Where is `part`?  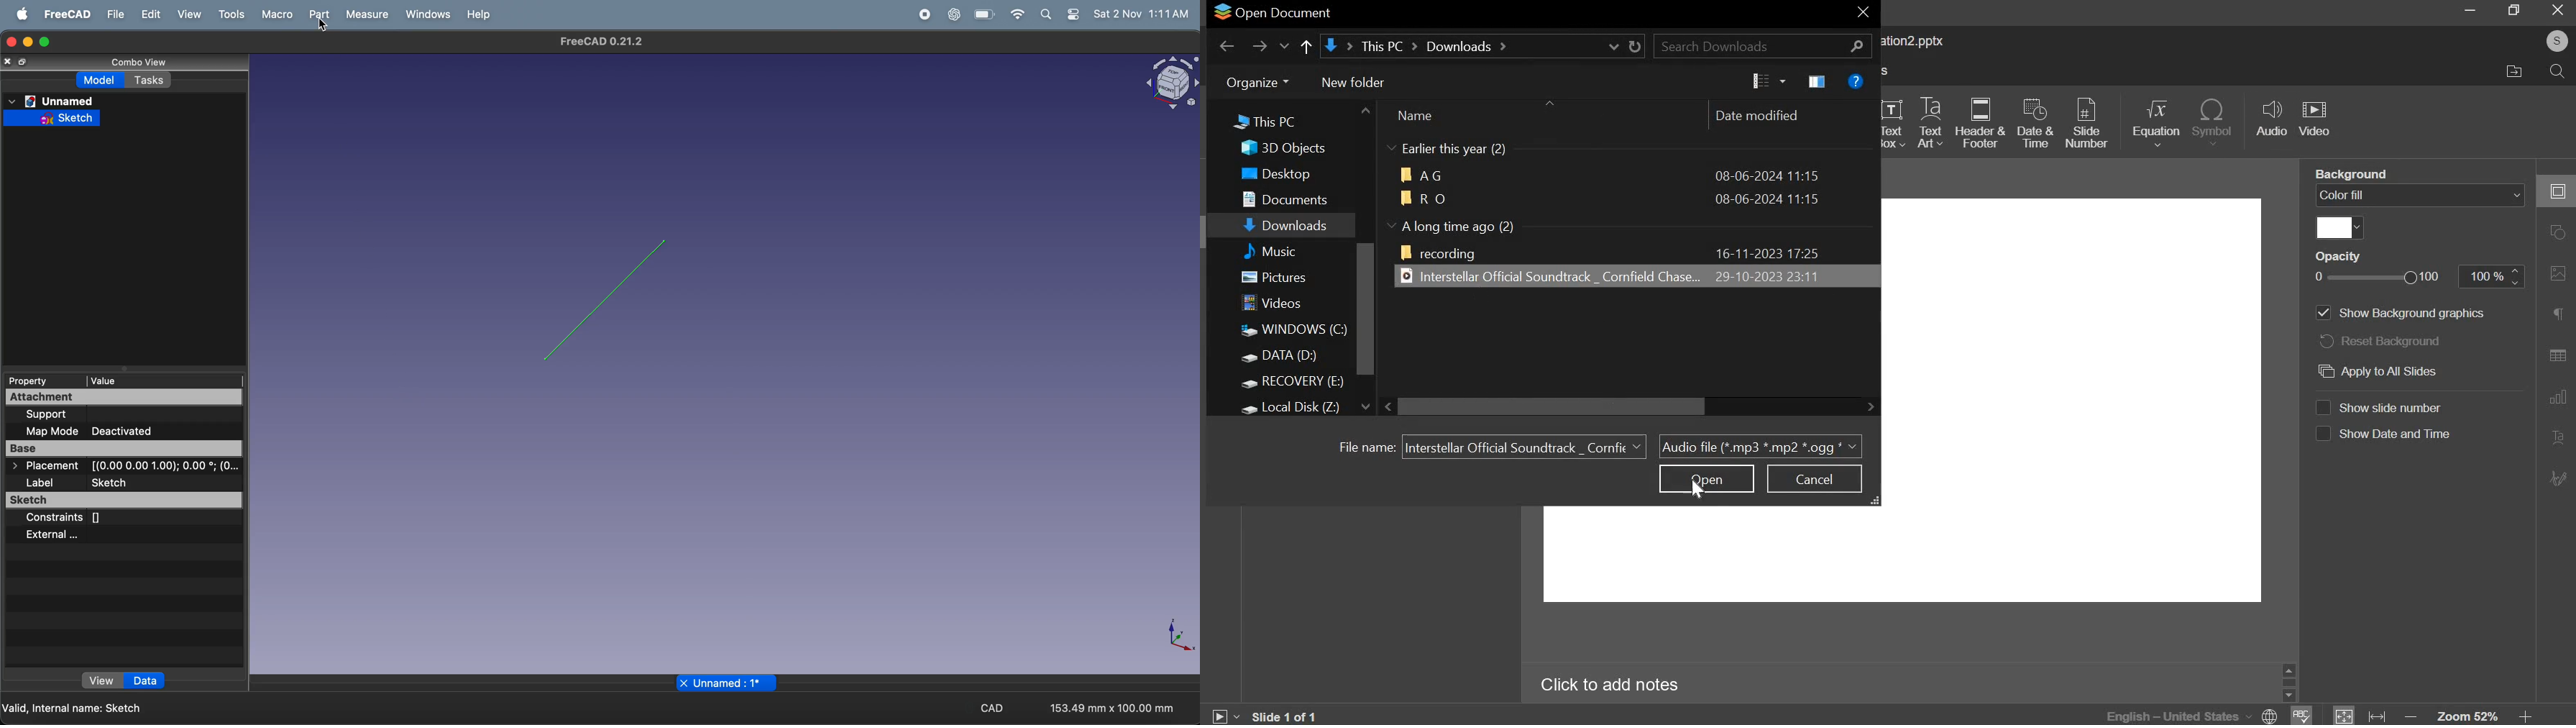 part is located at coordinates (318, 16).